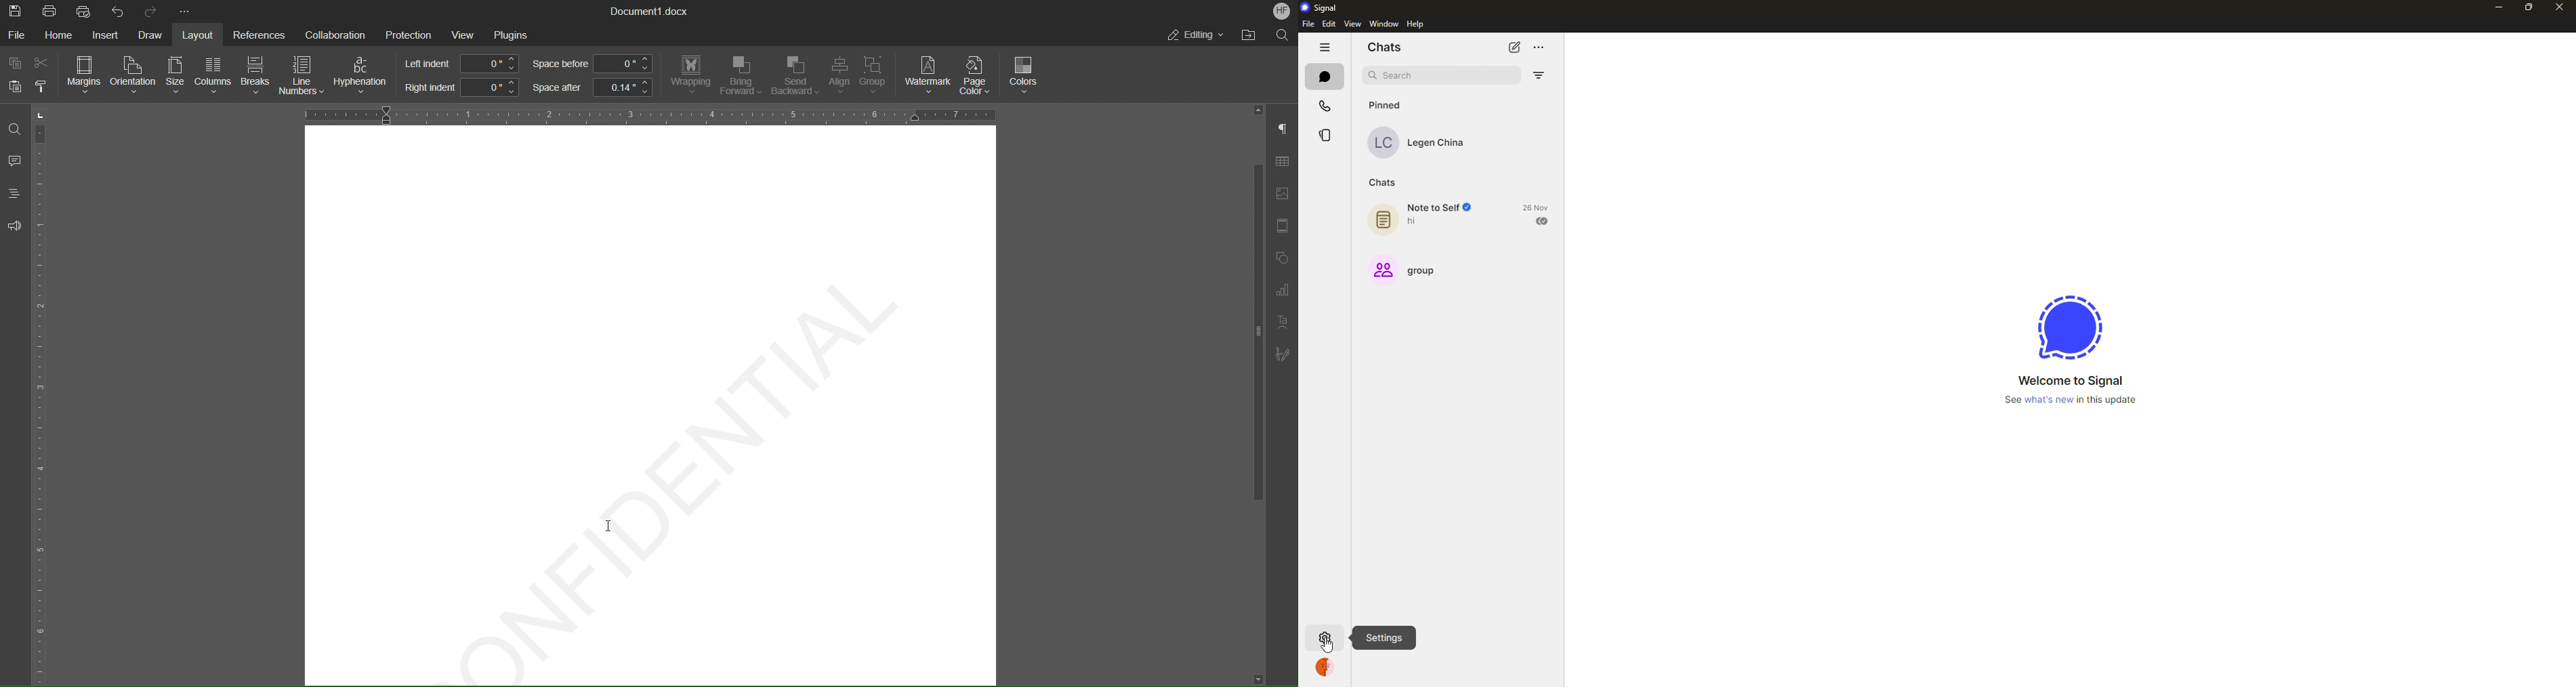  Describe the element at coordinates (980, 75) in the screenshot. I see `Page Color` at that location.